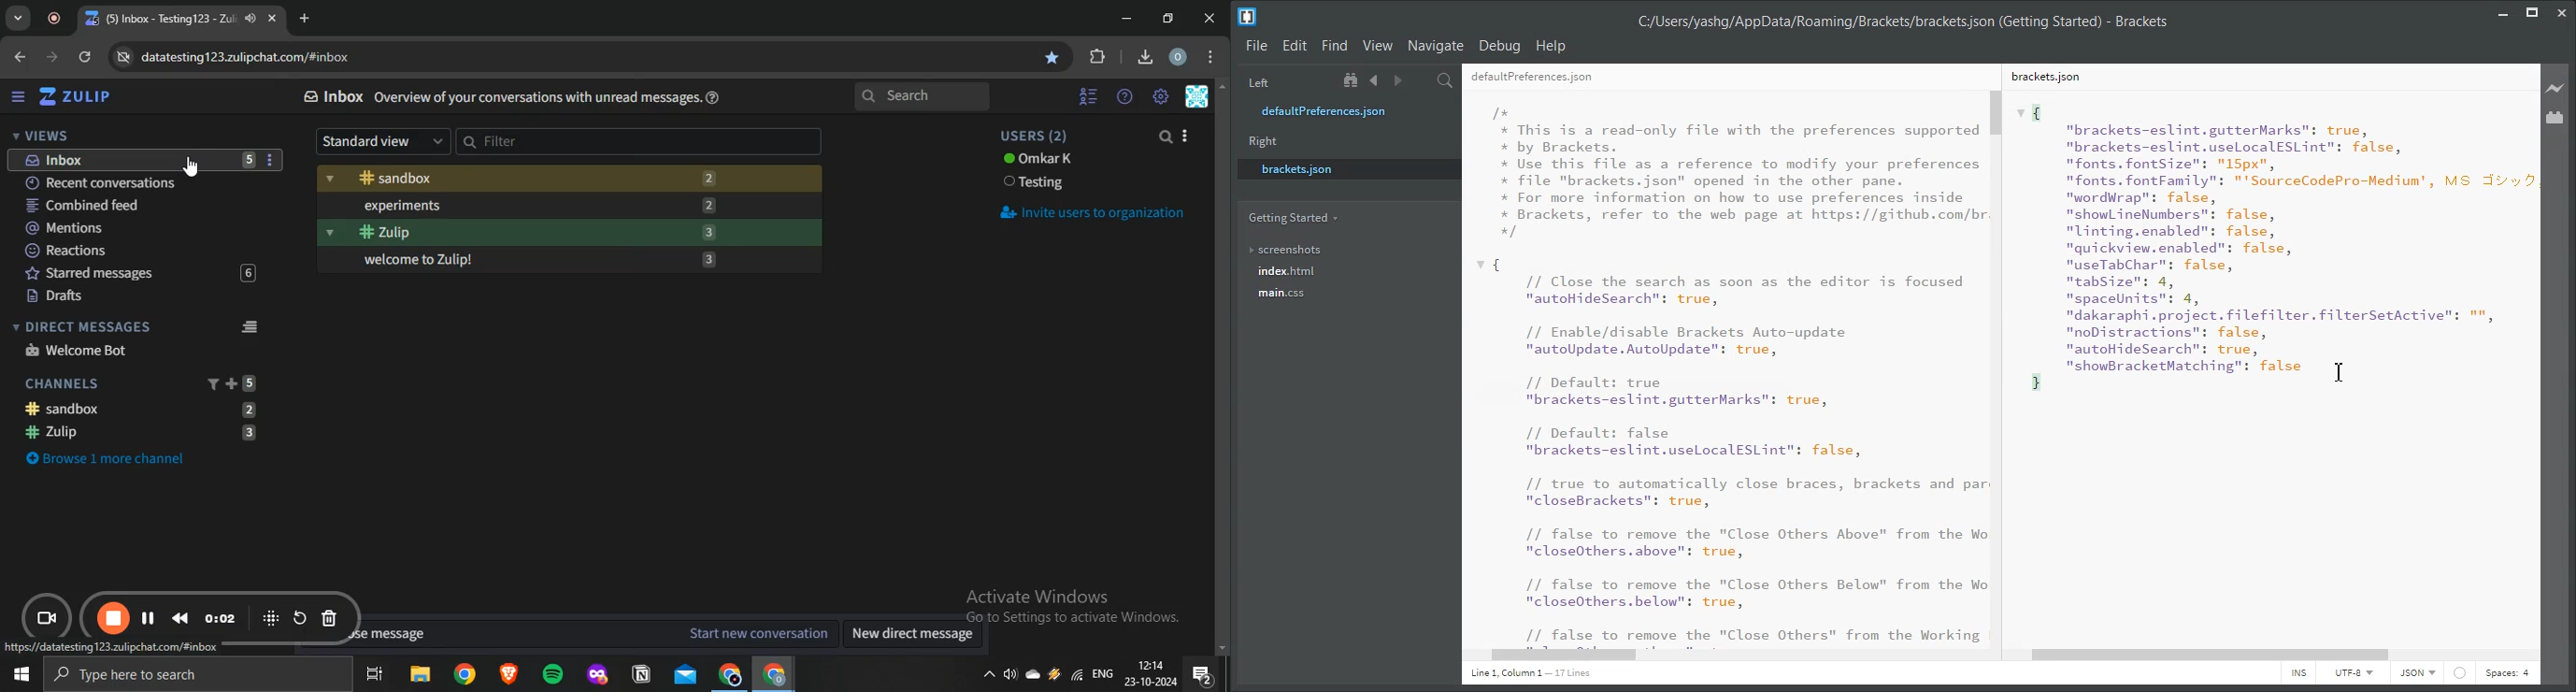 Image resolution: width=2576 pixels, height=700 pixels. I want to click on delete, so click(330, 620).